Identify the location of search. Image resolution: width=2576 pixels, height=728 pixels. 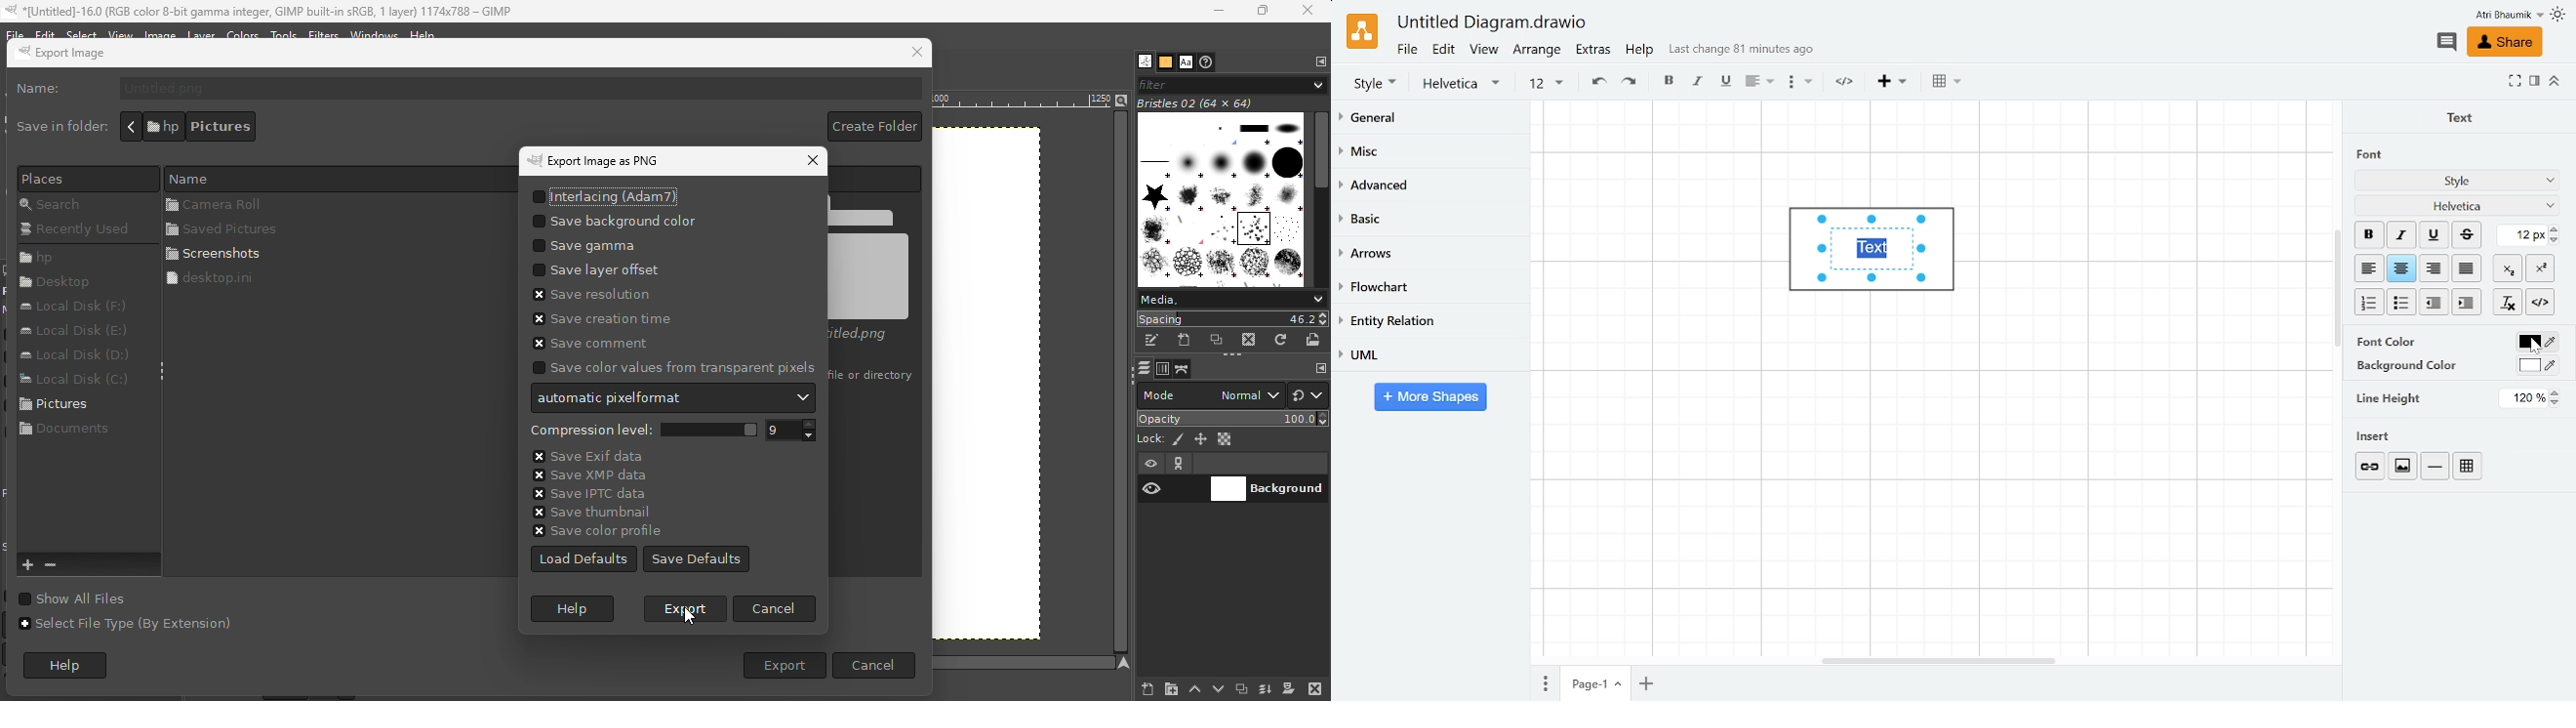
(73, 204).